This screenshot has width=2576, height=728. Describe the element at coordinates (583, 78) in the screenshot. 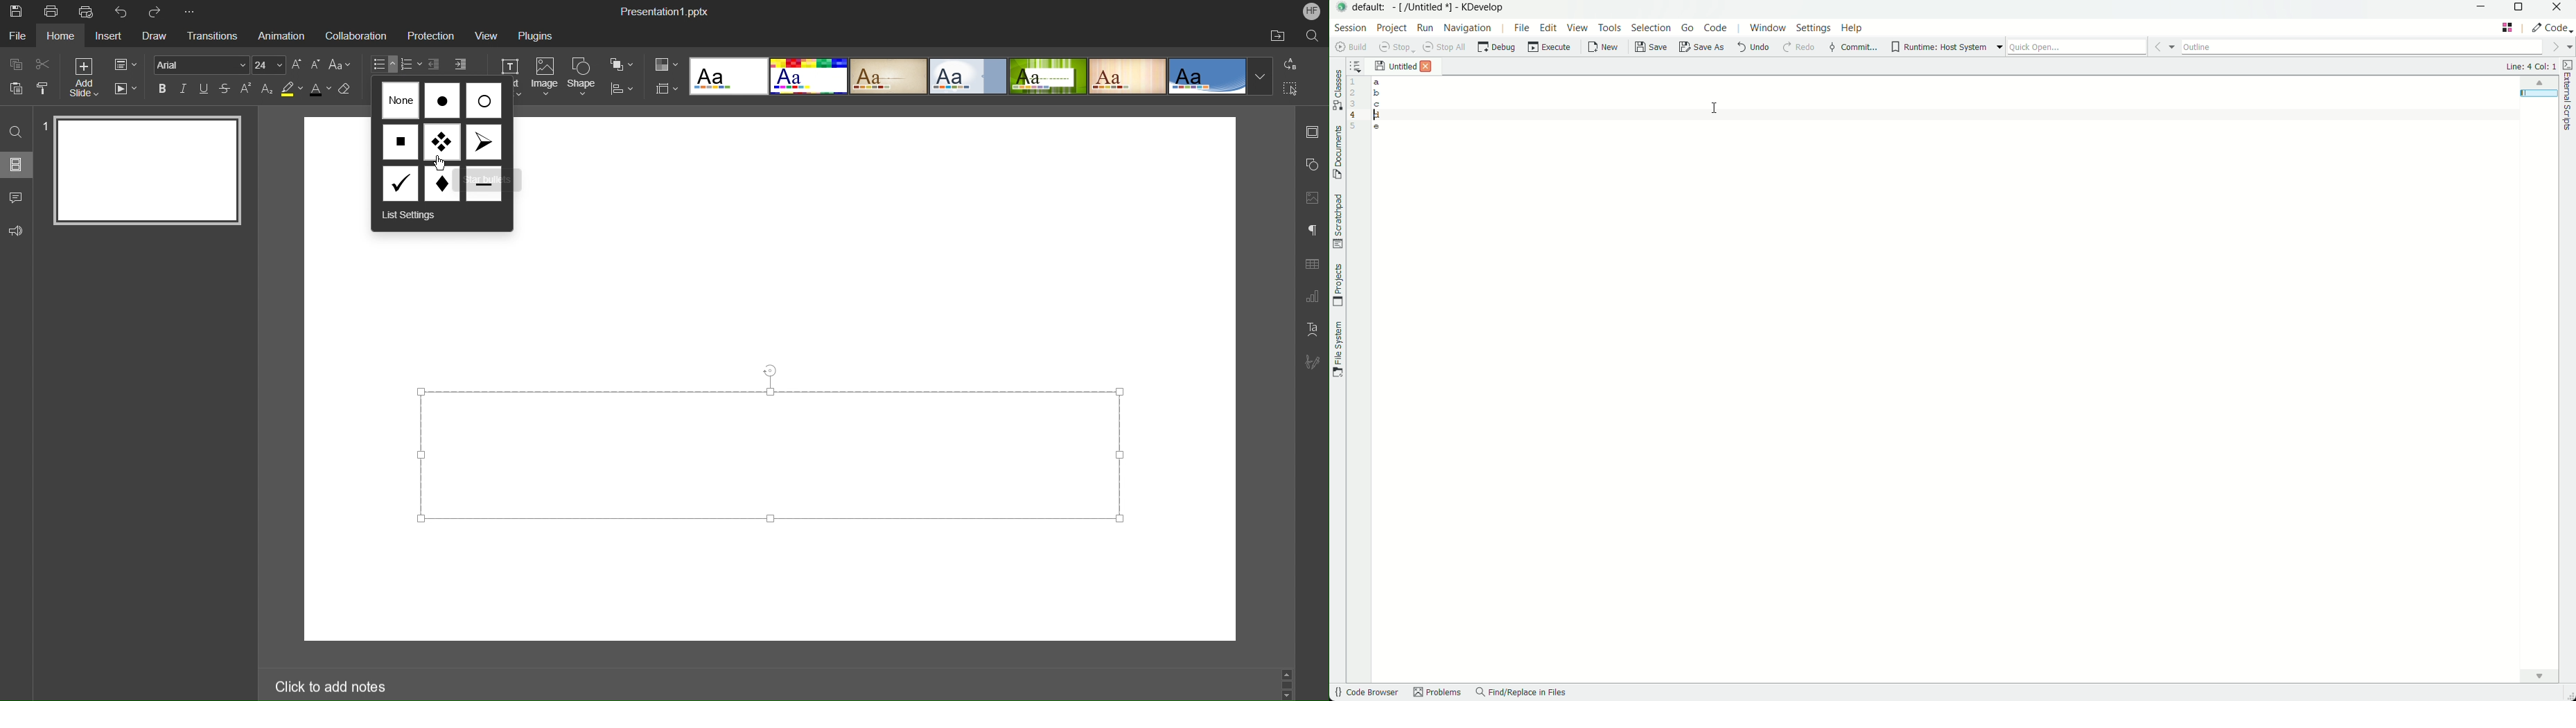

I see `Shape` at that location.